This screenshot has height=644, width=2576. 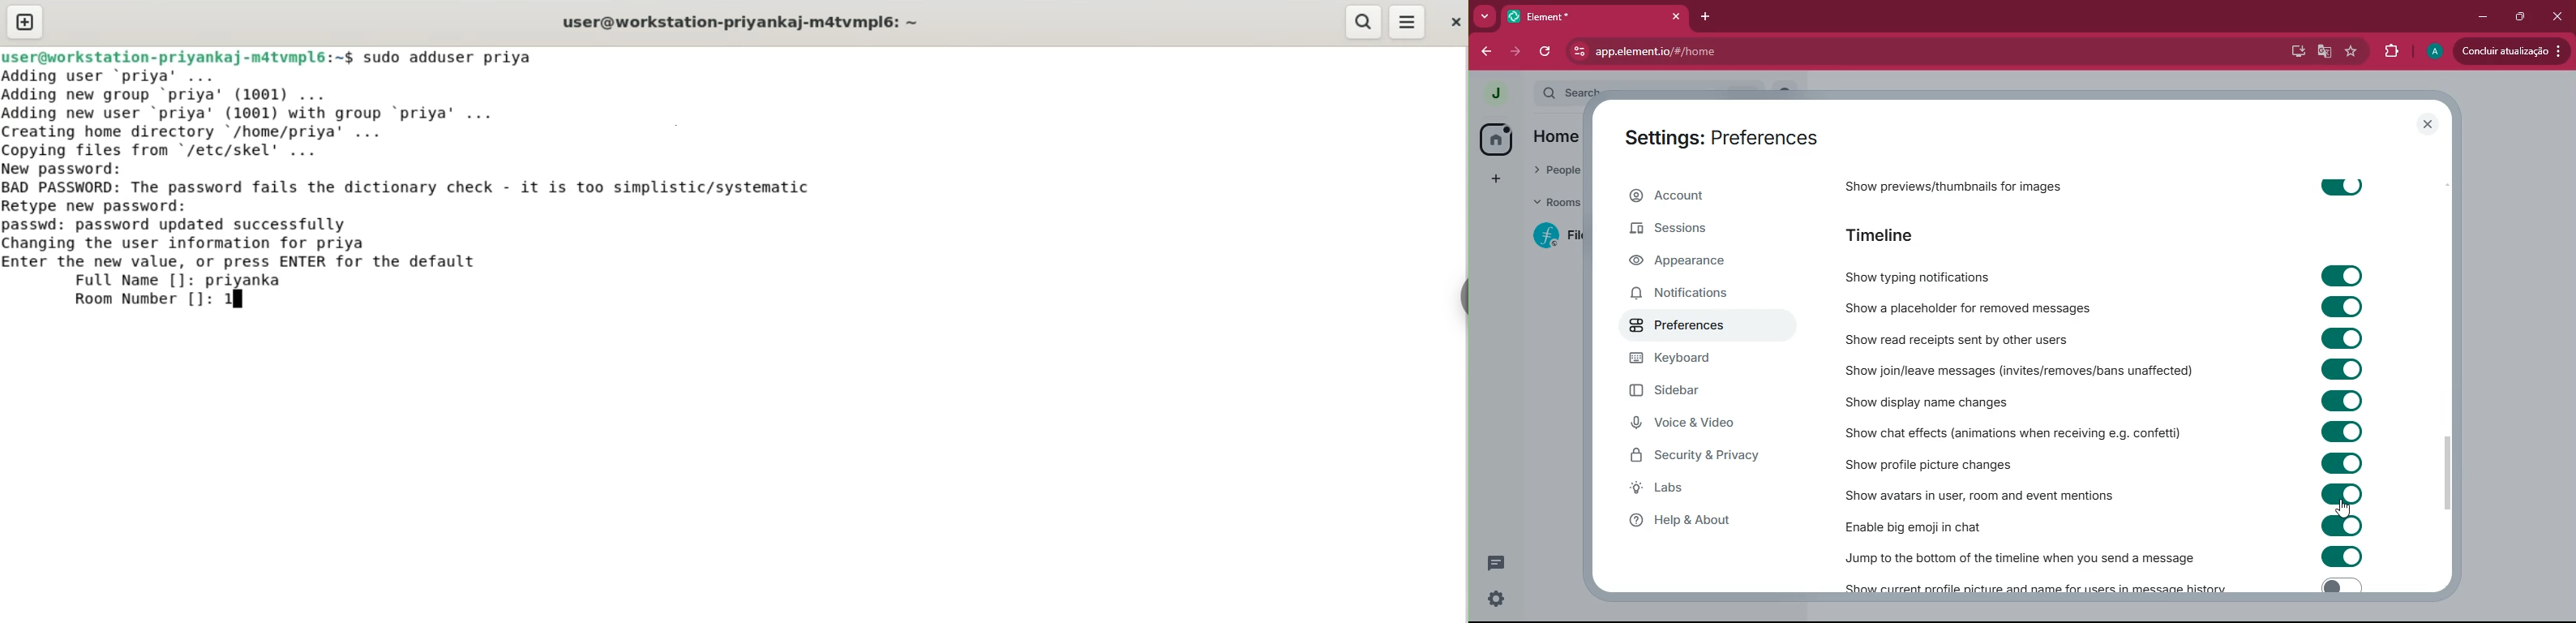 I want to click on cursor on toggle on, so click(x=2343, y=508).